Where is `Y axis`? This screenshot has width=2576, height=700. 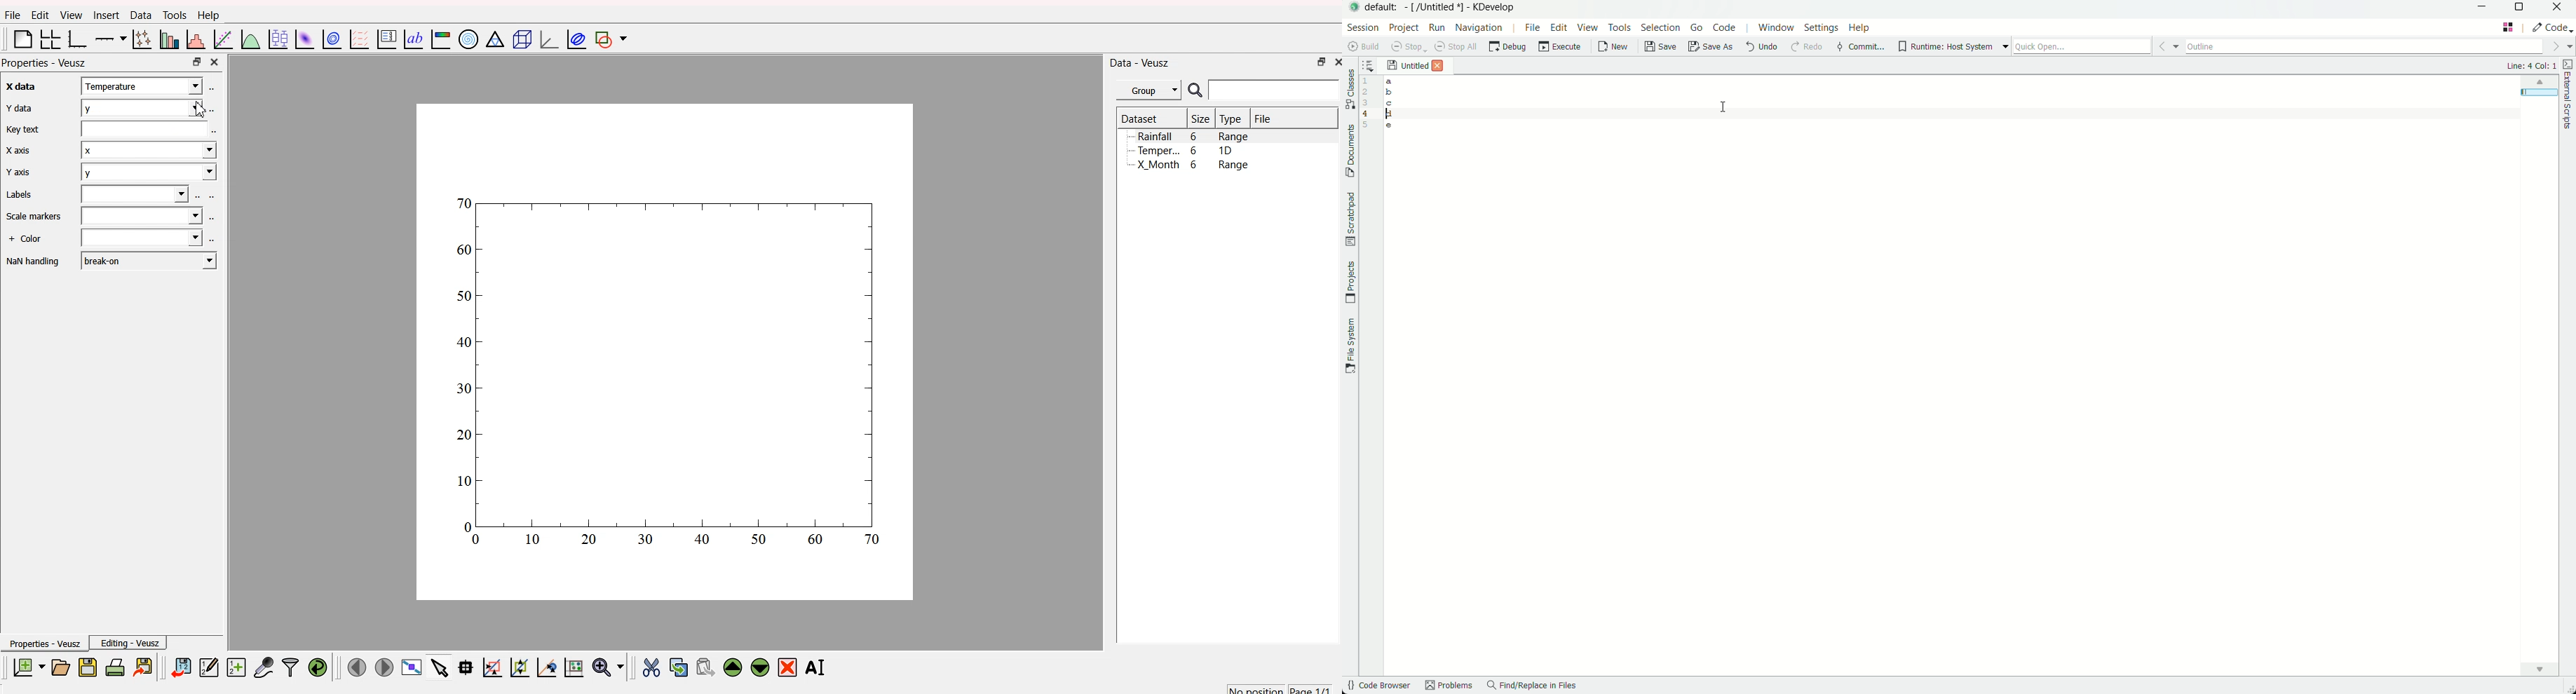
Y axis is located at coordinates (18, 174).